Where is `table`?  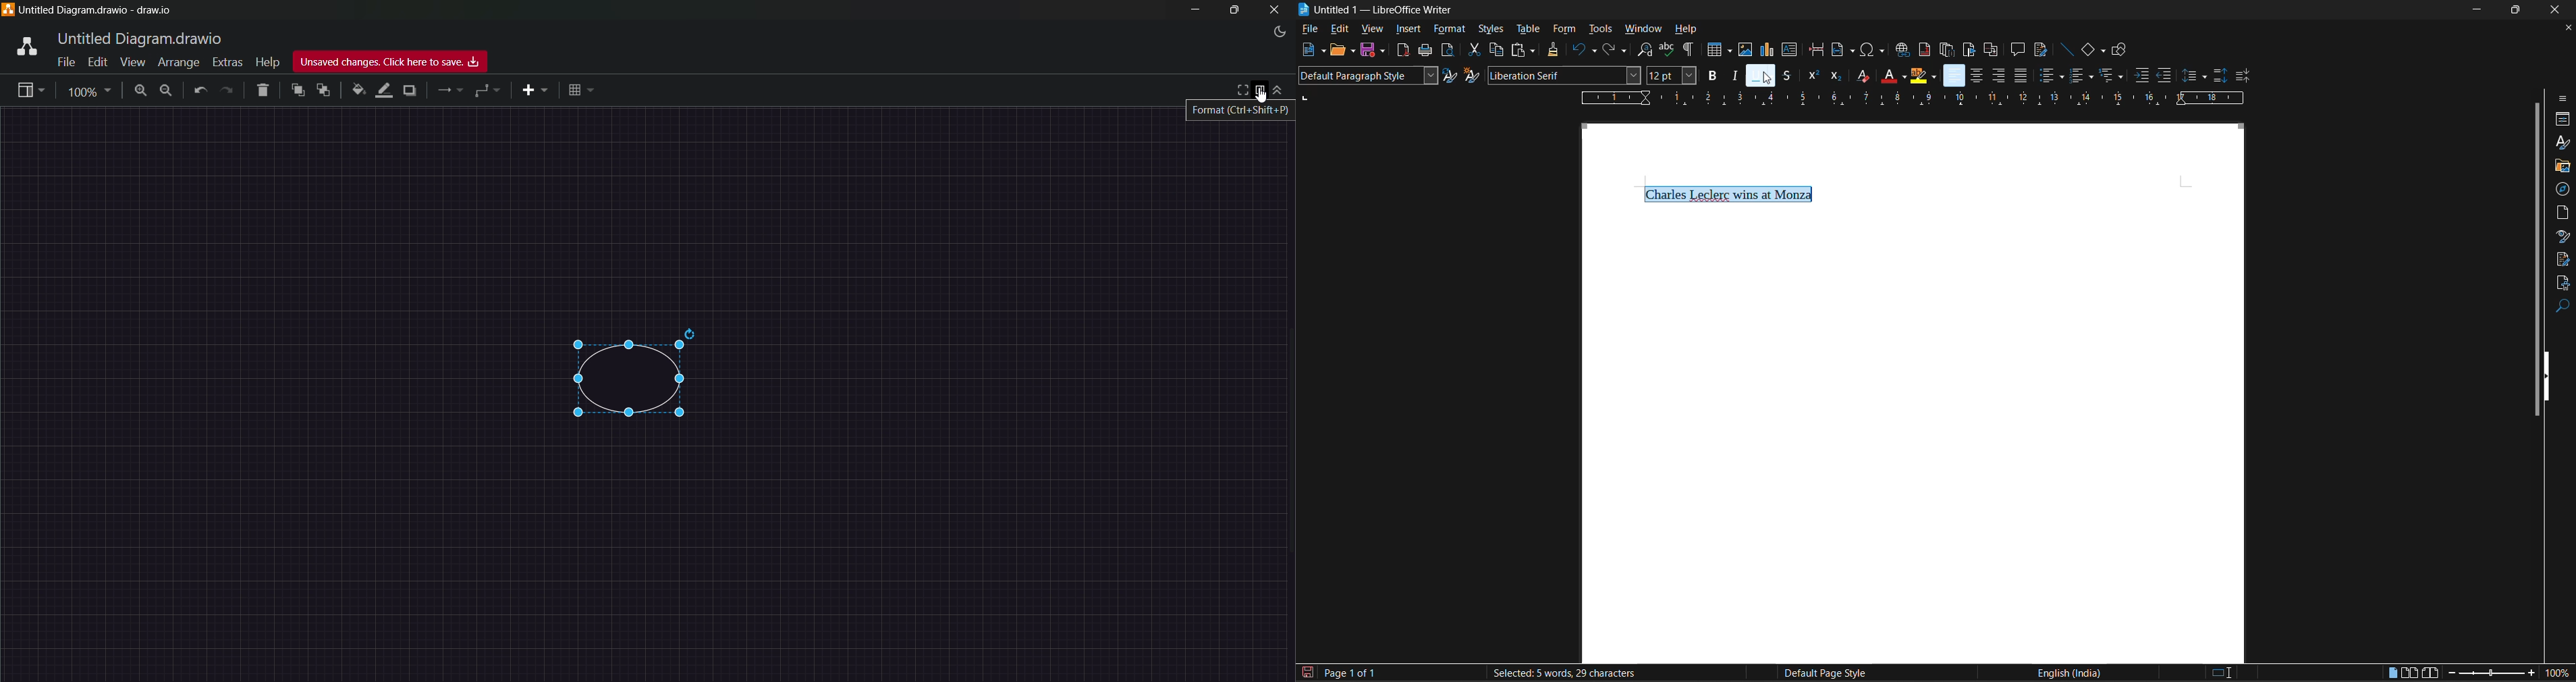
table is located at coordinates (578, 90).